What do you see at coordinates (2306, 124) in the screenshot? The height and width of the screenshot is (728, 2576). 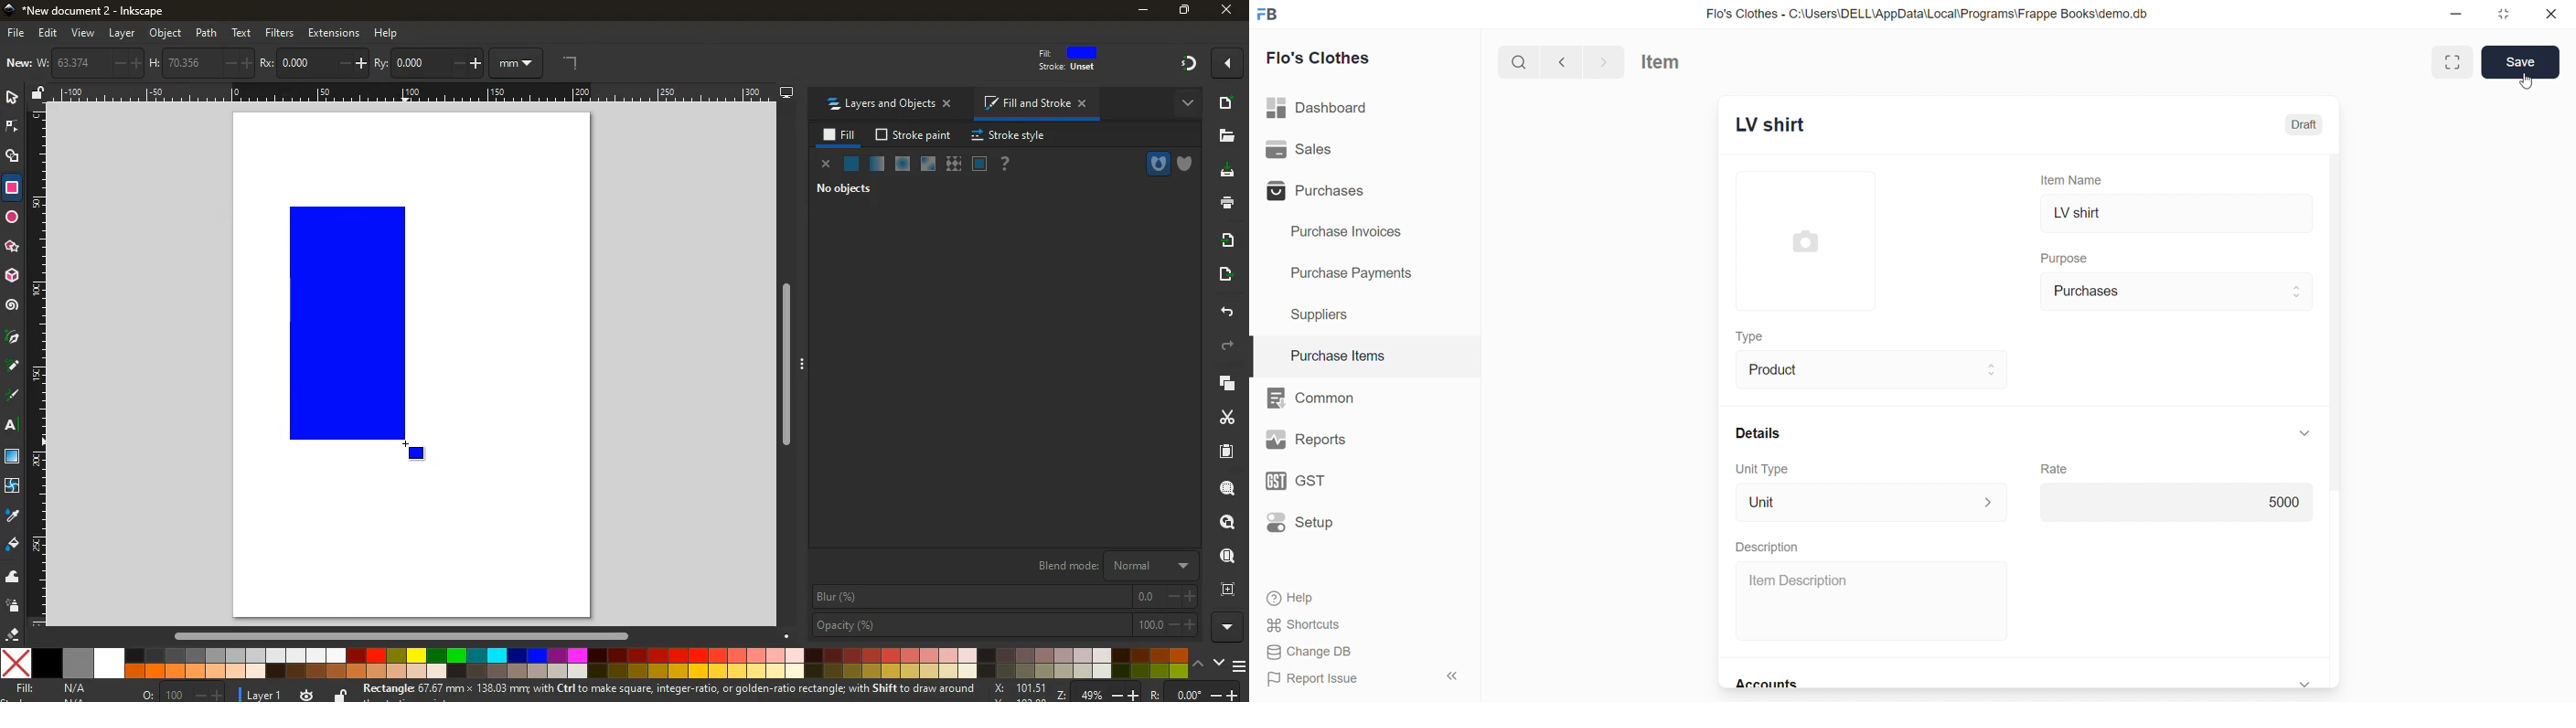 I see `Draft` at bounding box center [2306, 124].